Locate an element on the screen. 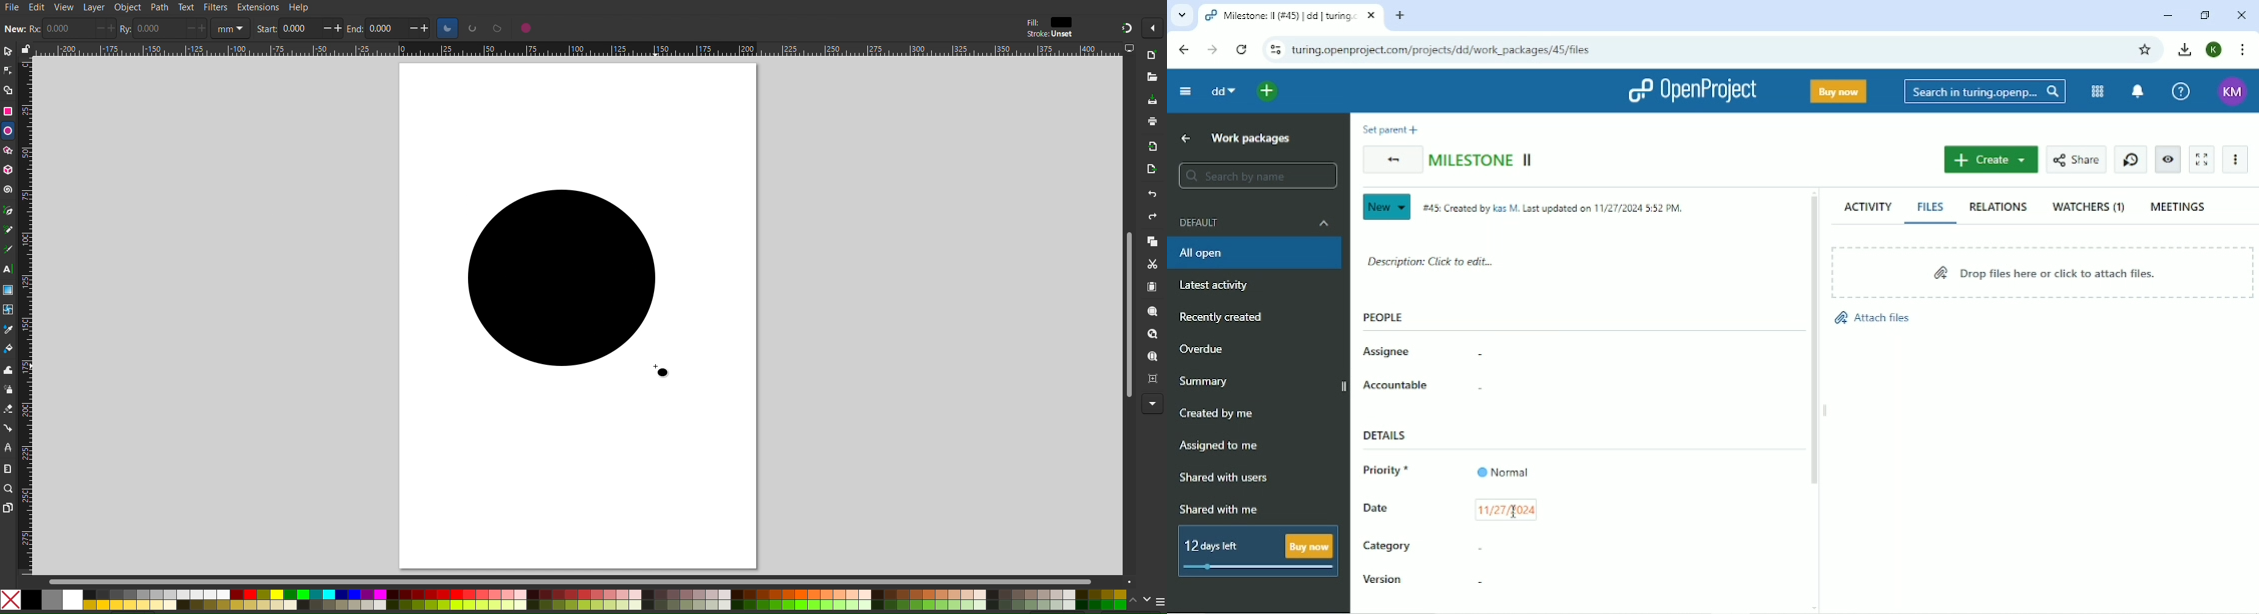  Watchers 1 is located at coordinates (2089, 207).